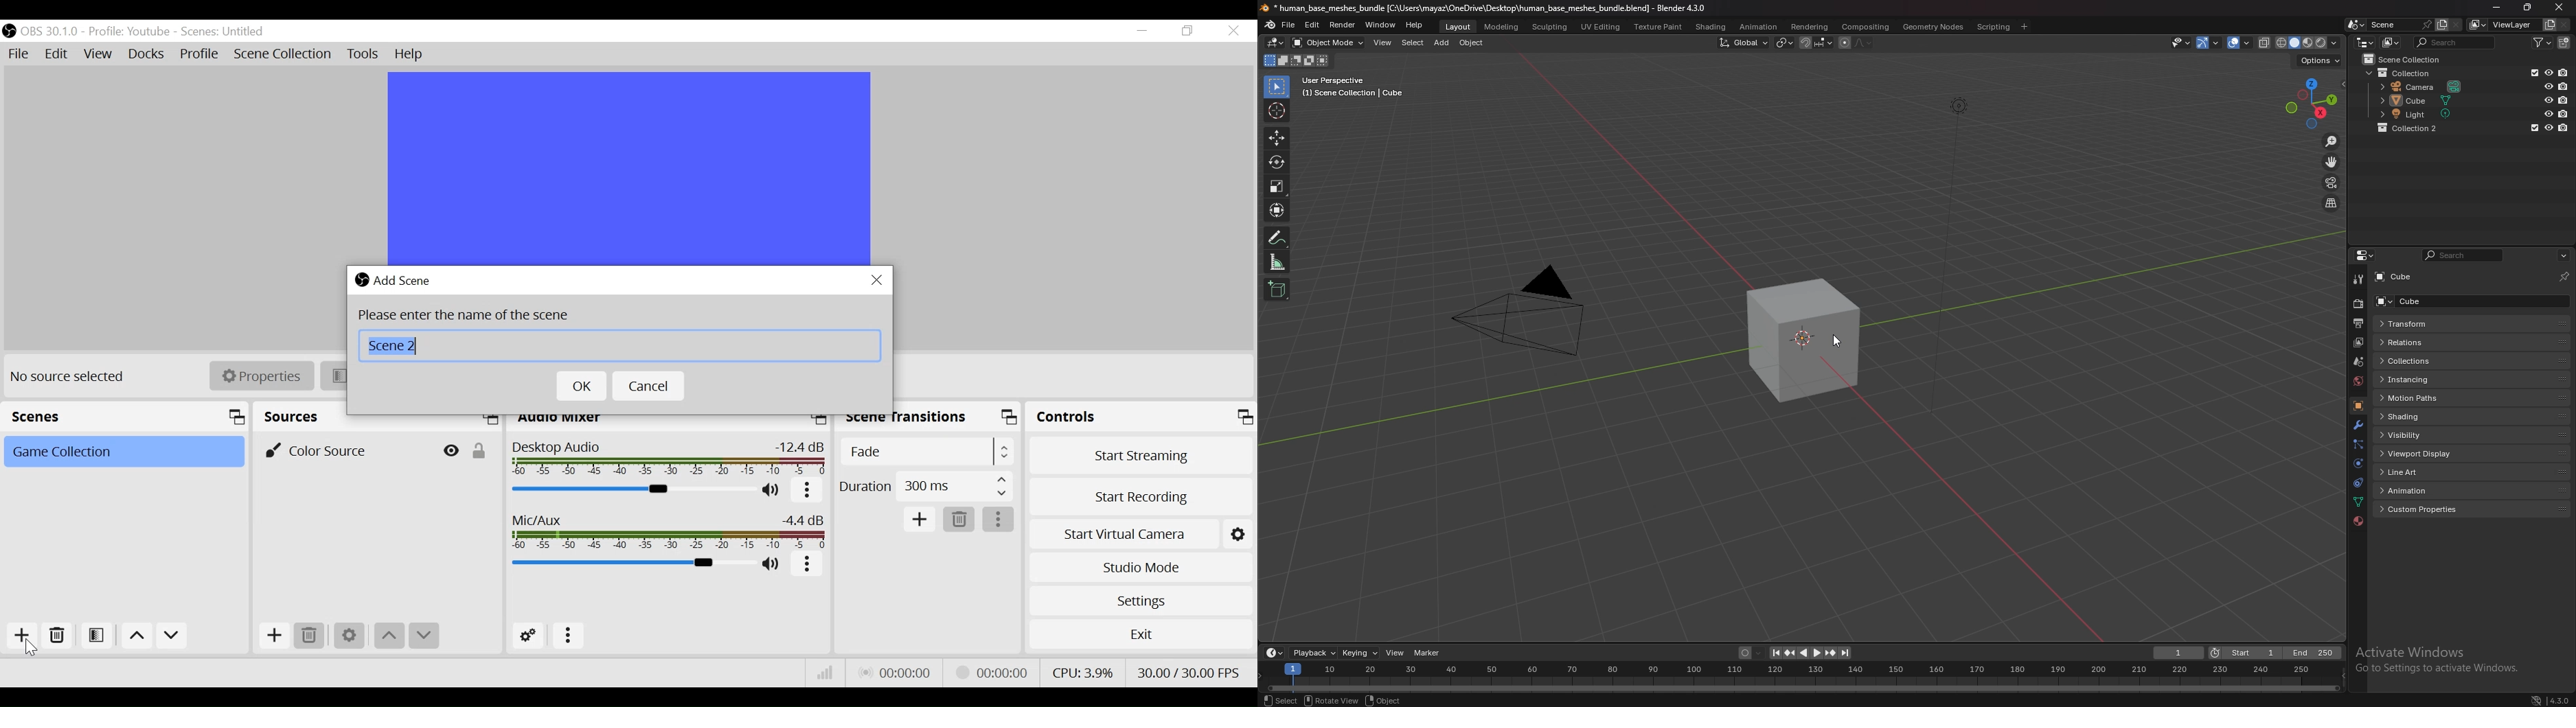 Image resolution: width=2576 pixels, height=728 pixels. I want to click on Start Virtual Camera, so click(1123, 532).